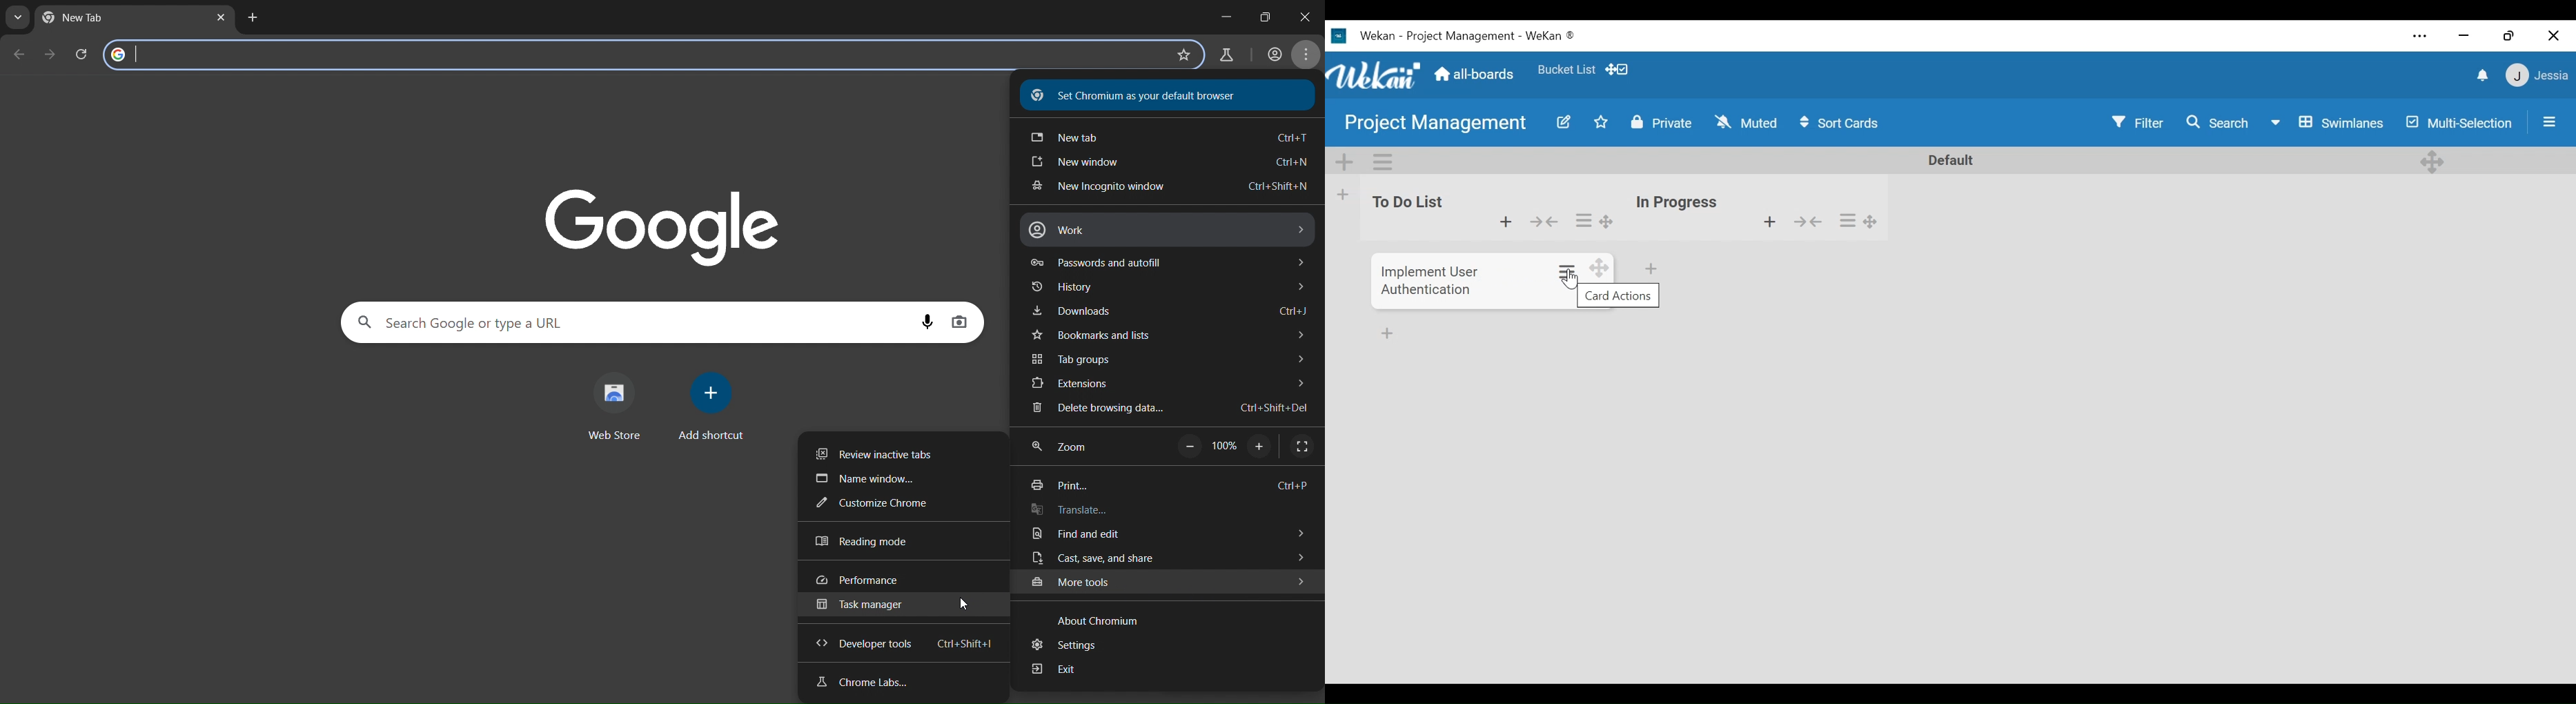 This screenshot has height=728, width=2576. What do you see at coordinates (1174, 361) in the screenshot?
I see `tab groups` at bounding box center [1174, 361].